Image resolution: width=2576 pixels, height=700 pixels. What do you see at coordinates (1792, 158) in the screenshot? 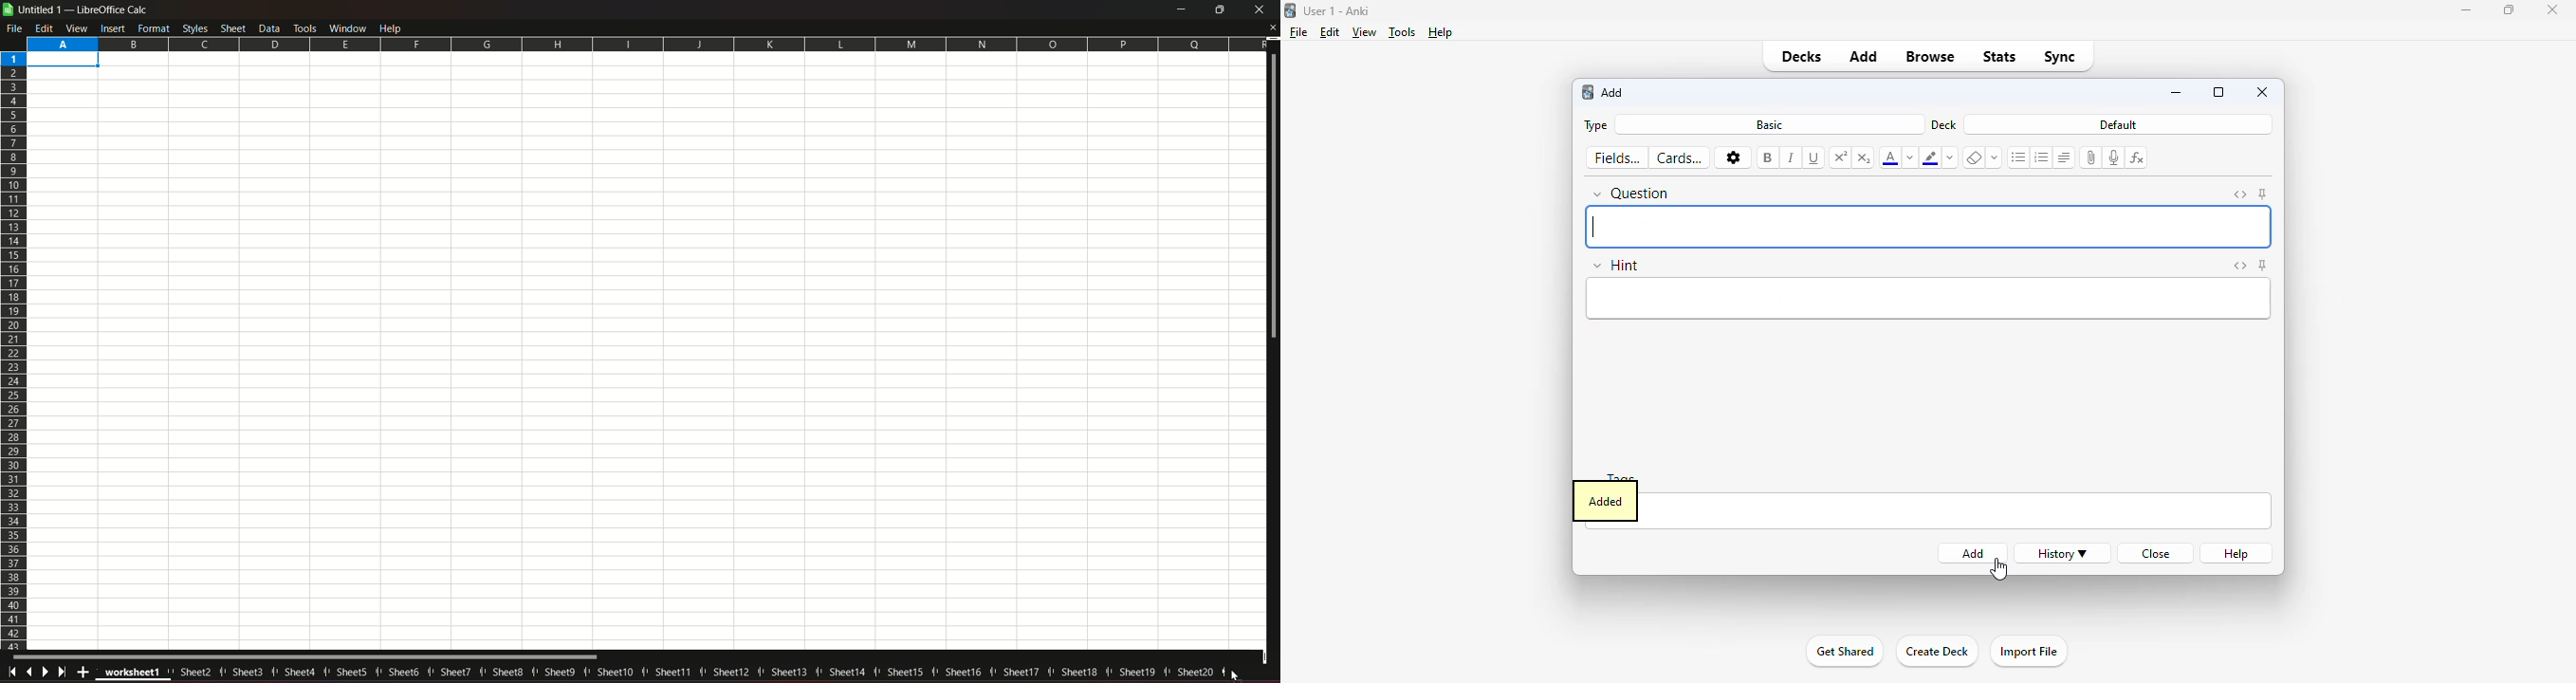
I see `italic` at bounding box center [1792, 158].